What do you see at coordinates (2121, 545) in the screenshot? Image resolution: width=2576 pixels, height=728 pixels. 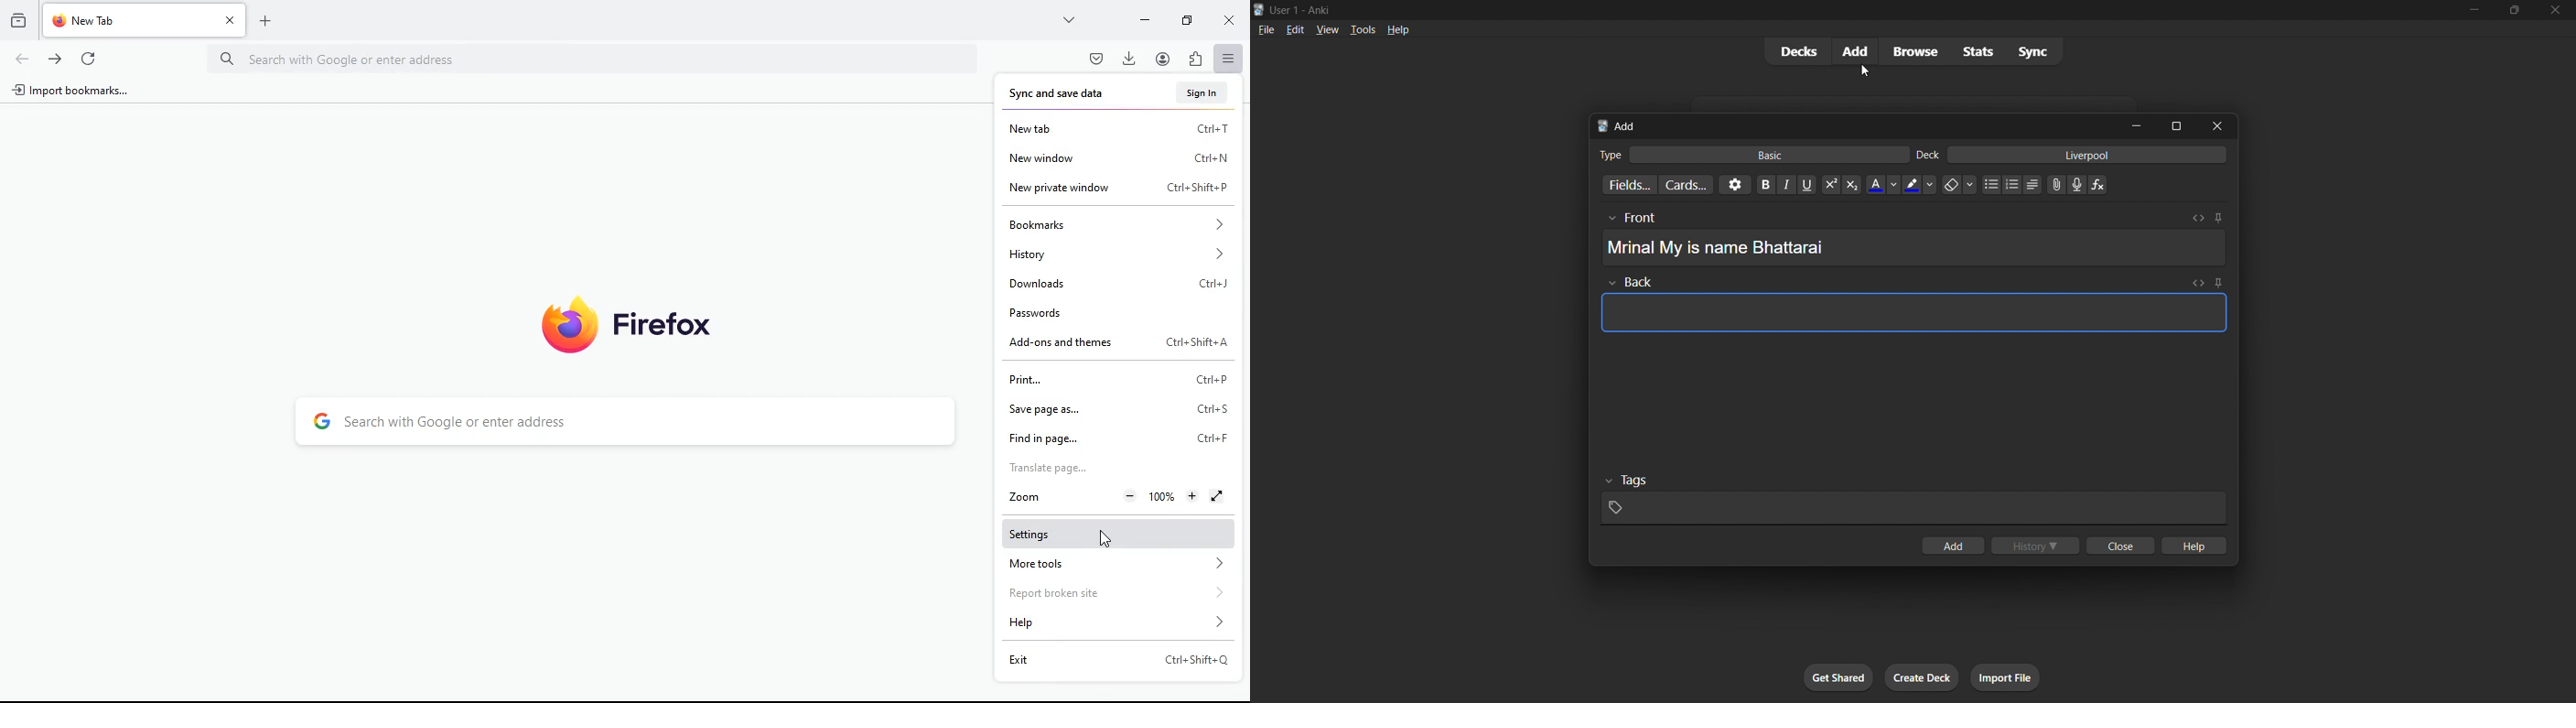 I see `close` at bounding box center [2121, 545].